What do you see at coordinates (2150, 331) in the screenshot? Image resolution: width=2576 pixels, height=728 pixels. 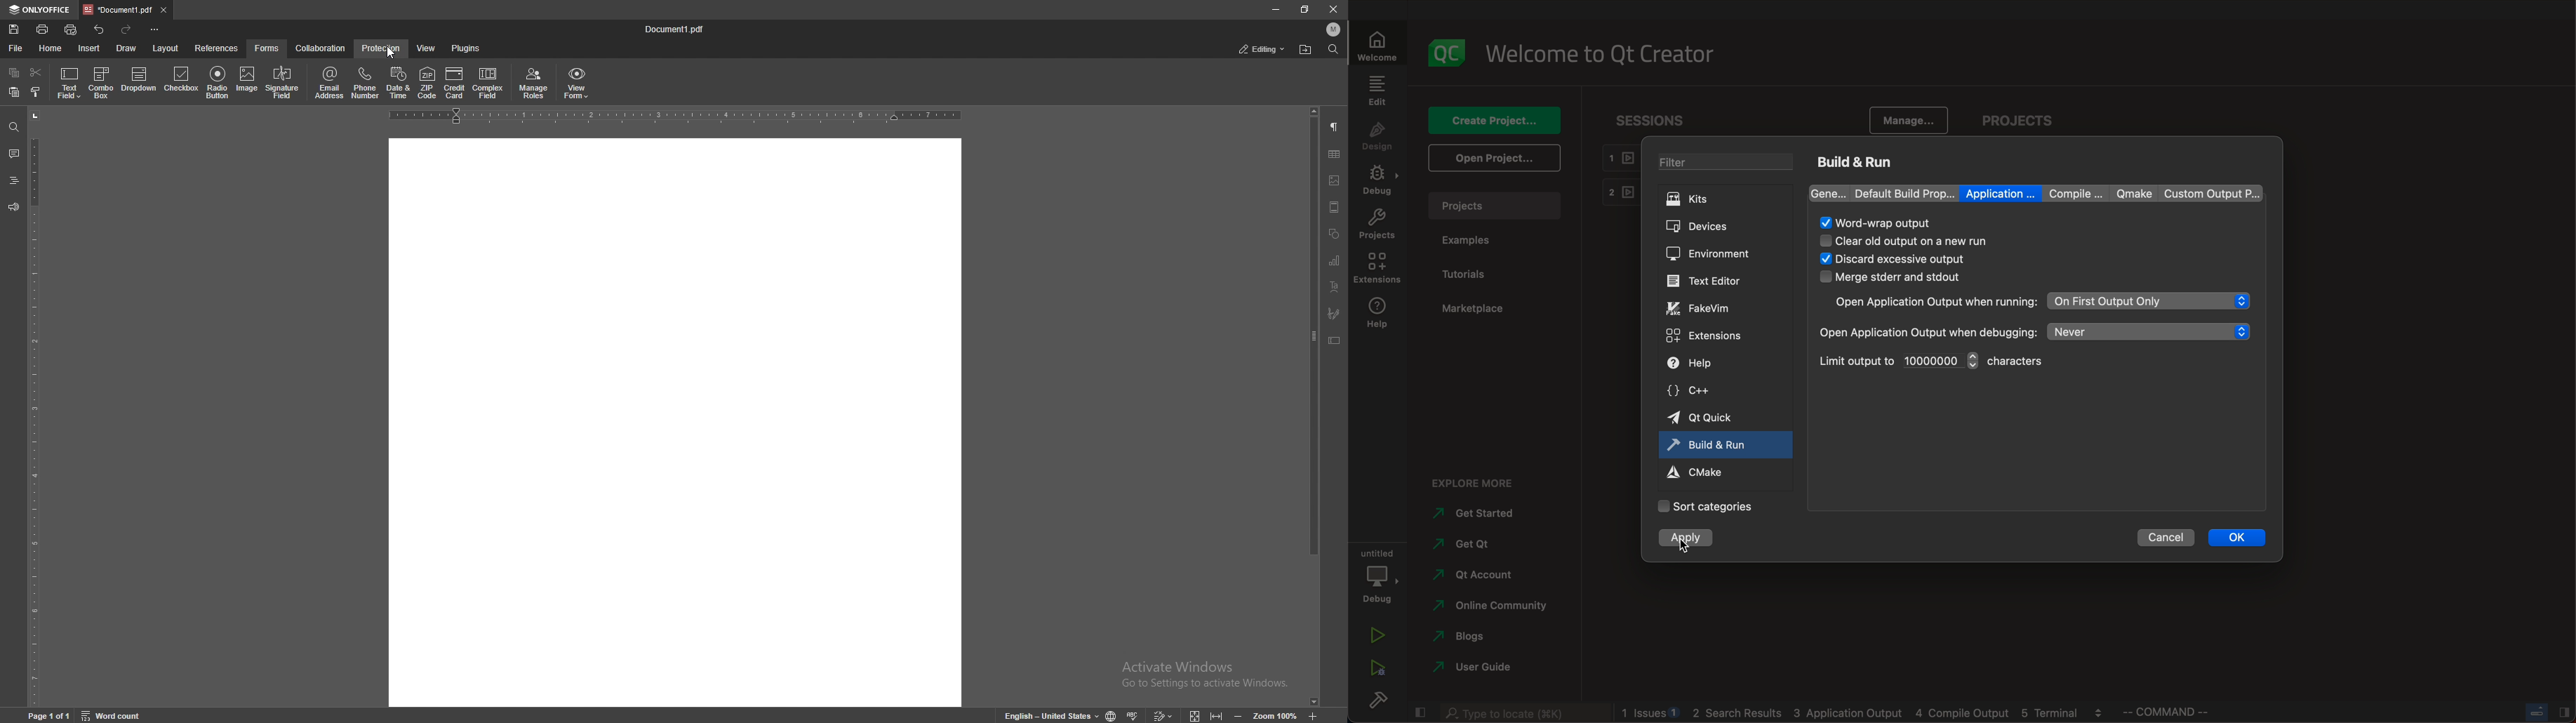 I see `never` at bounding box center [2150, 331].